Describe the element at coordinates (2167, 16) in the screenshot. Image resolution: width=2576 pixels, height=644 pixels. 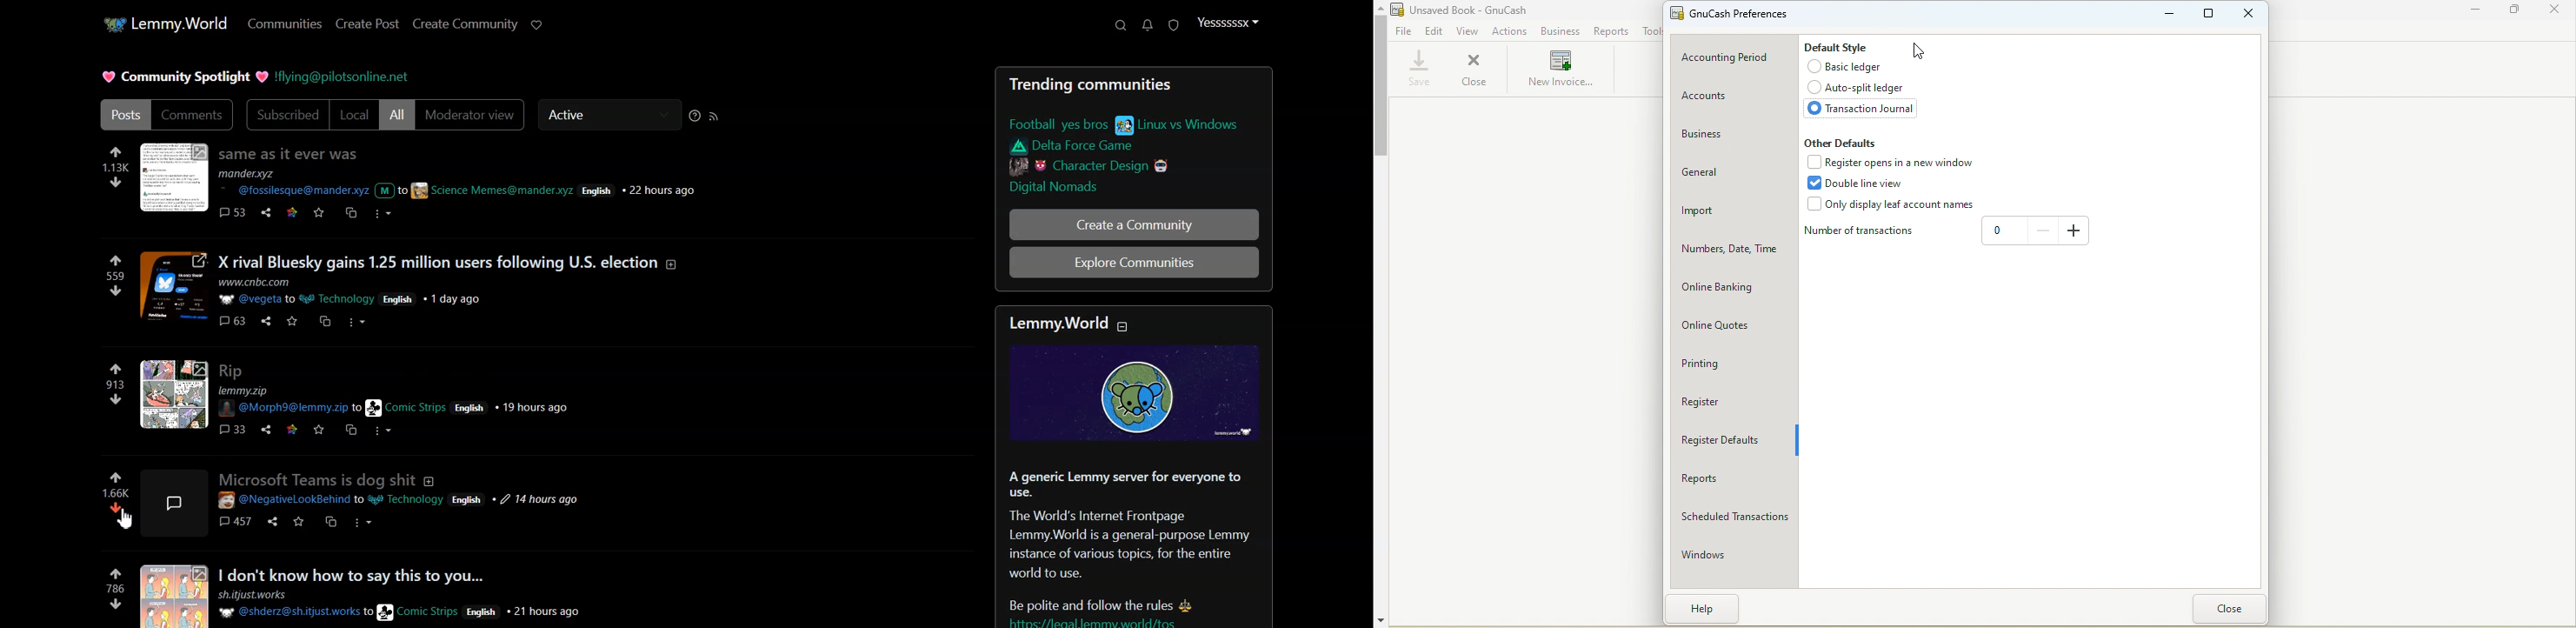
I see `Minimize` at that location.